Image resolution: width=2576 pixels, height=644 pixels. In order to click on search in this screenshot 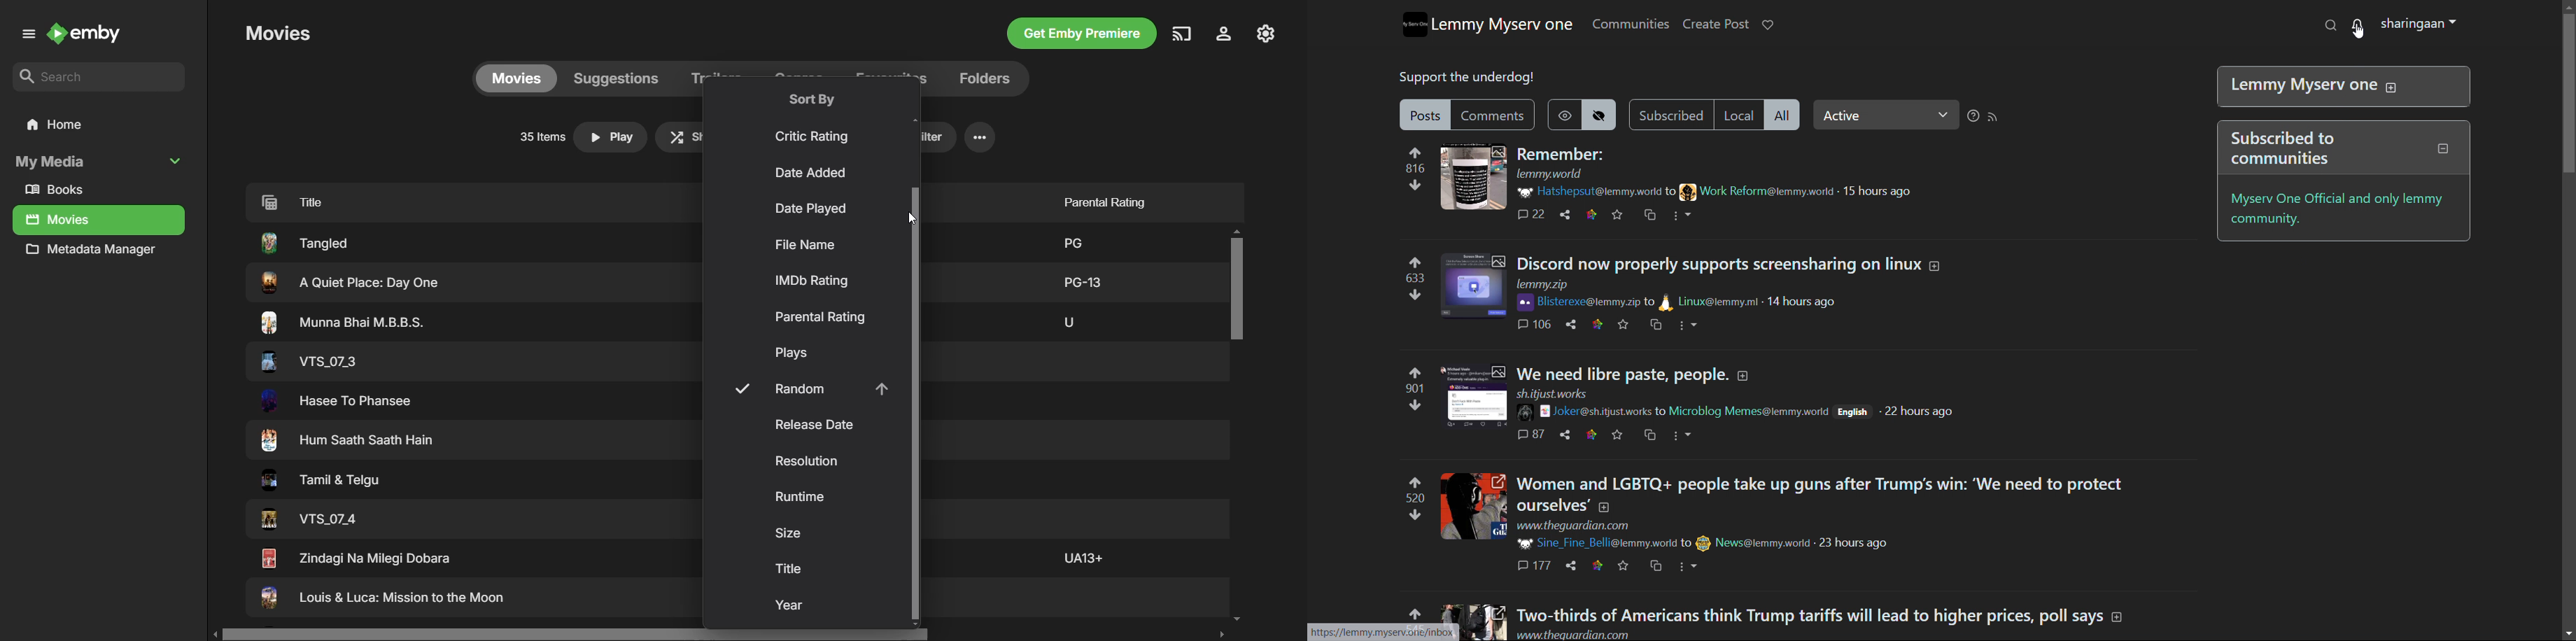, I will do `click(2330, 25)`.